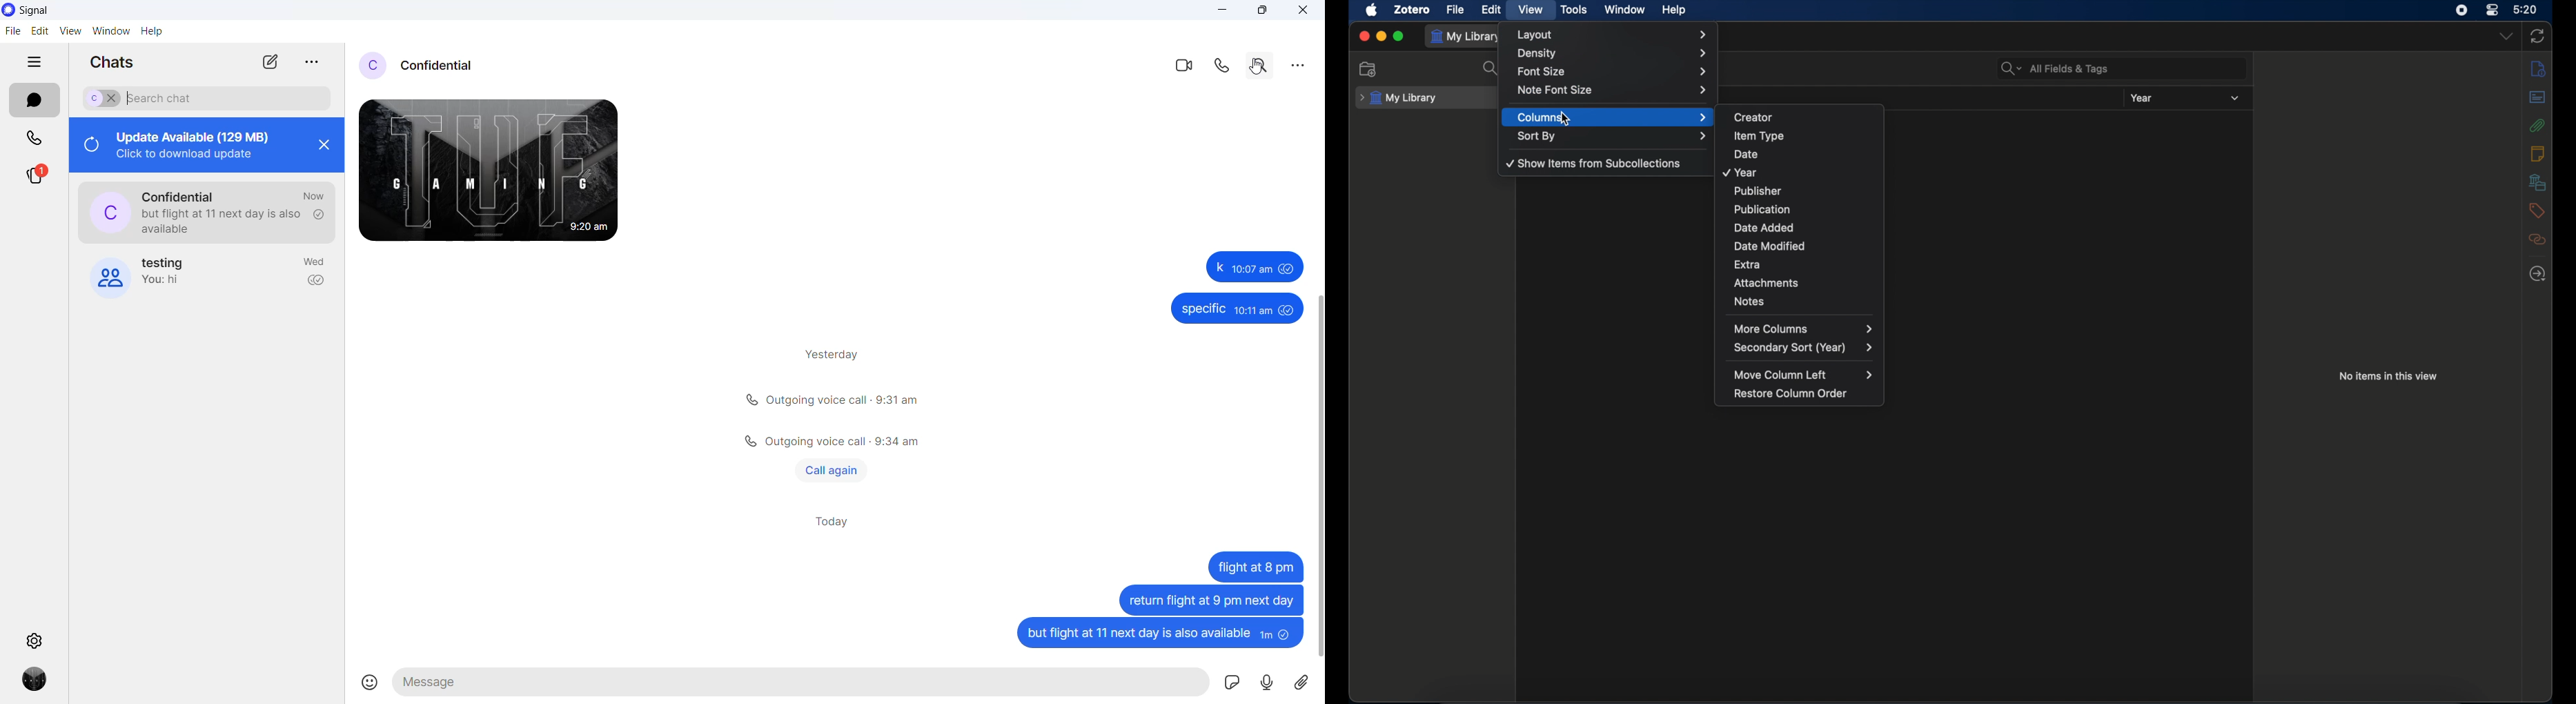 The image size is (2576, 728). Describe the element at coordinates (111, 32) in the screenshot. I see `window` at that location.